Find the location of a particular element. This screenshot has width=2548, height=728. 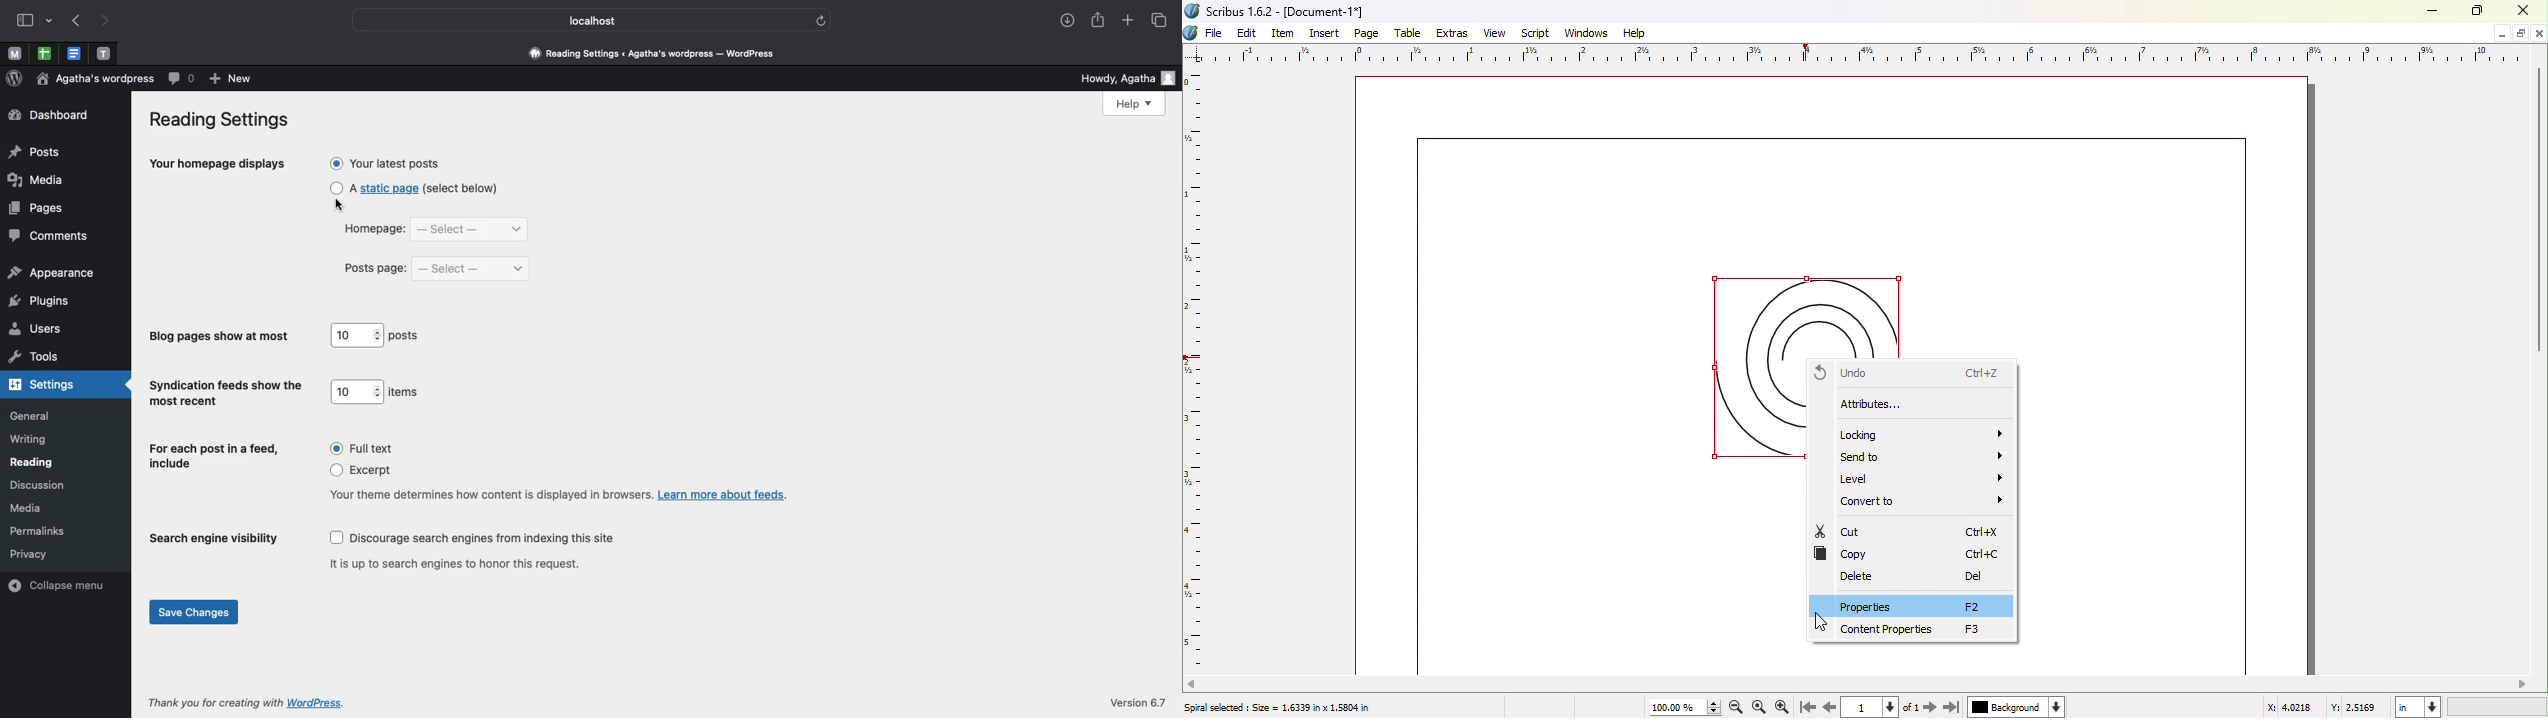

Properties is located at coordinates (1913, 608).